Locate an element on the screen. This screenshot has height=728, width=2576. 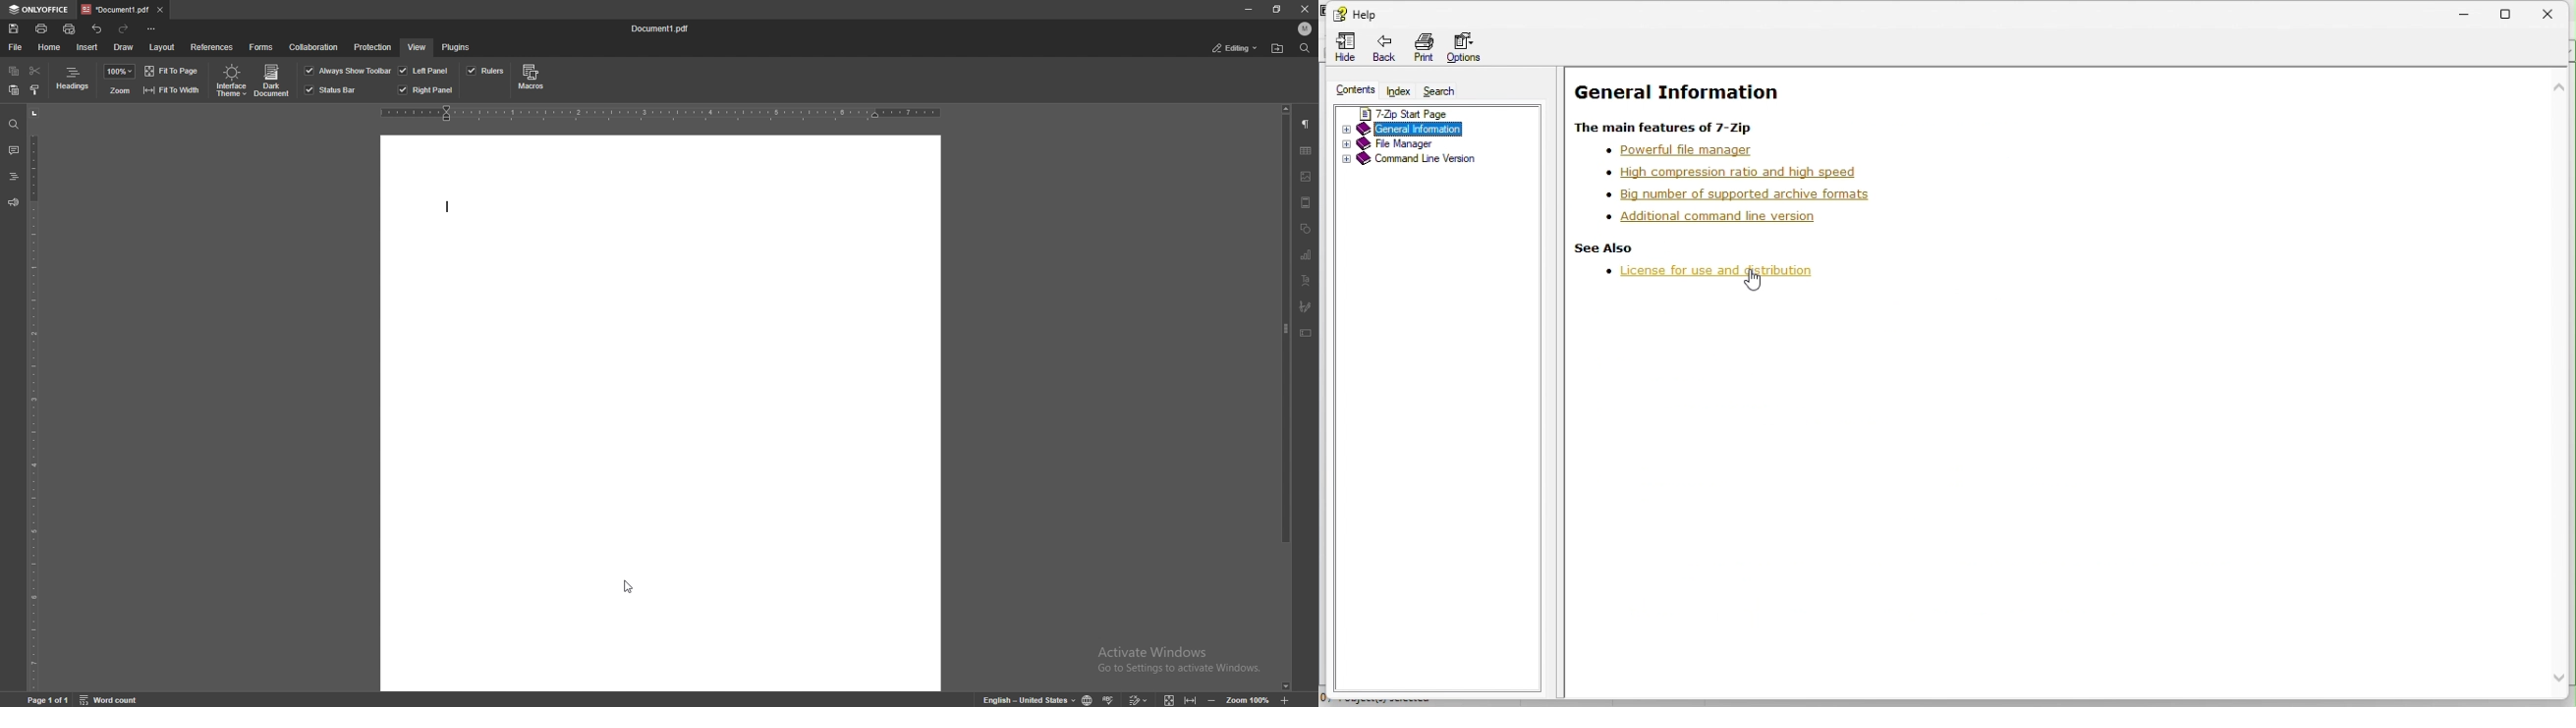
zoom in is located at coordinates (1286, 701).